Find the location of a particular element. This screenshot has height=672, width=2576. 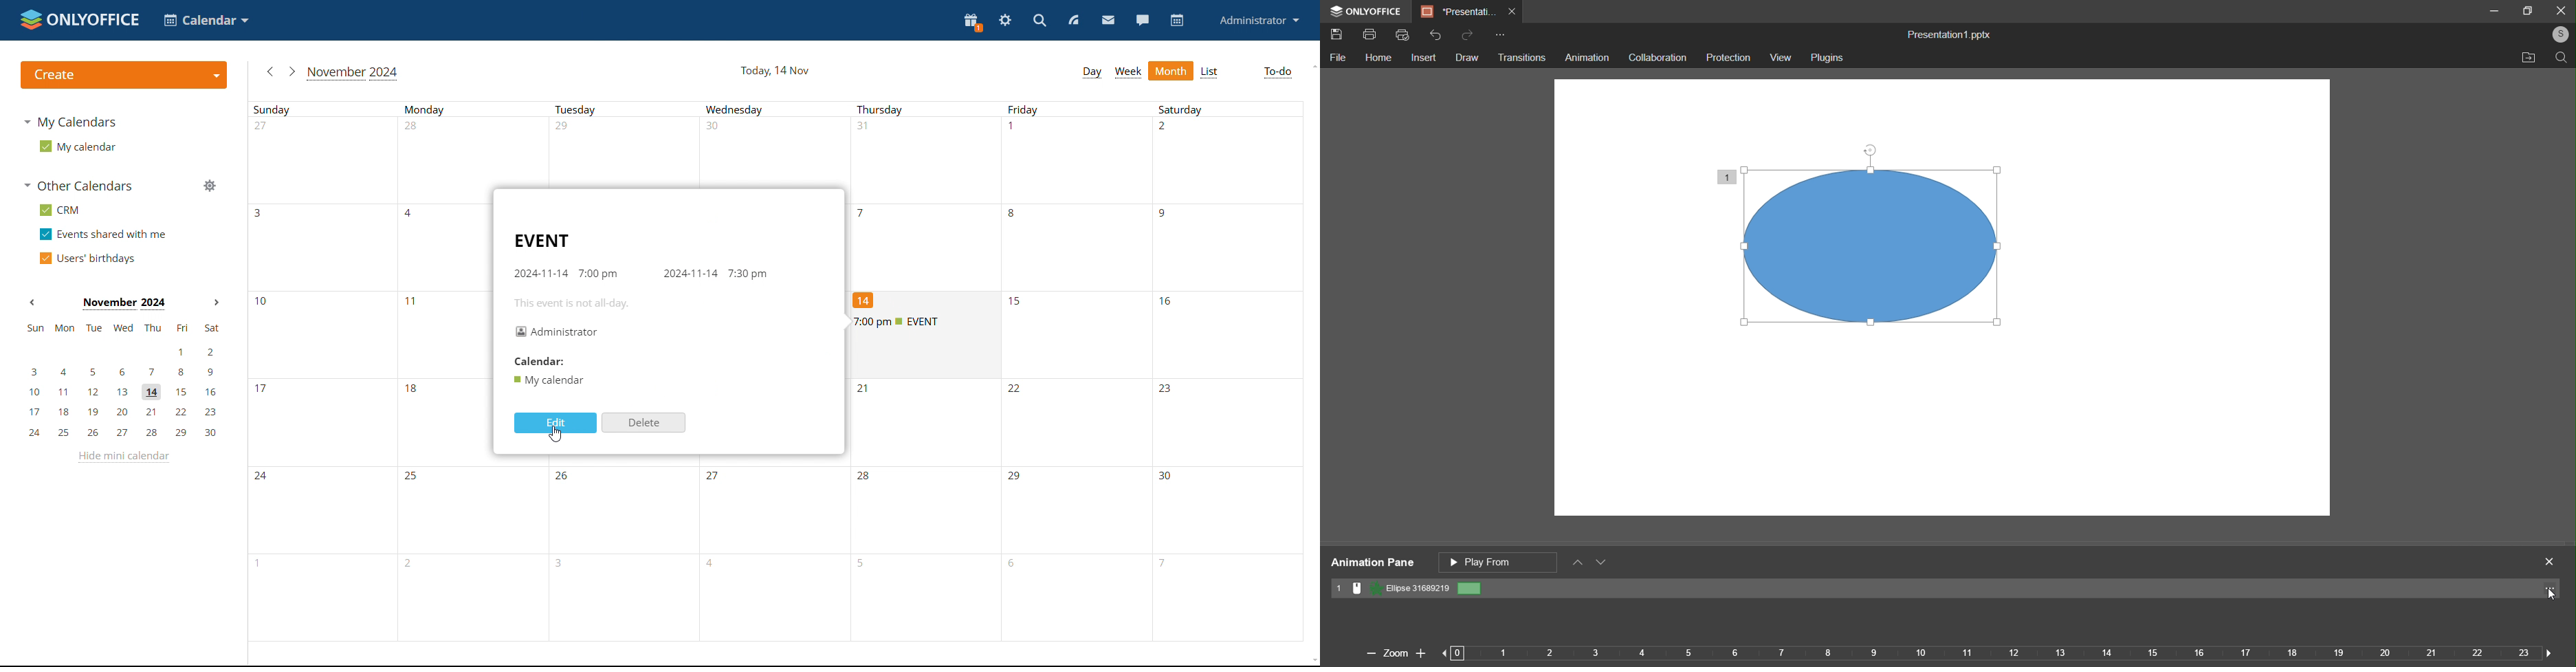

days of a month is located at coordinates (927, 151).